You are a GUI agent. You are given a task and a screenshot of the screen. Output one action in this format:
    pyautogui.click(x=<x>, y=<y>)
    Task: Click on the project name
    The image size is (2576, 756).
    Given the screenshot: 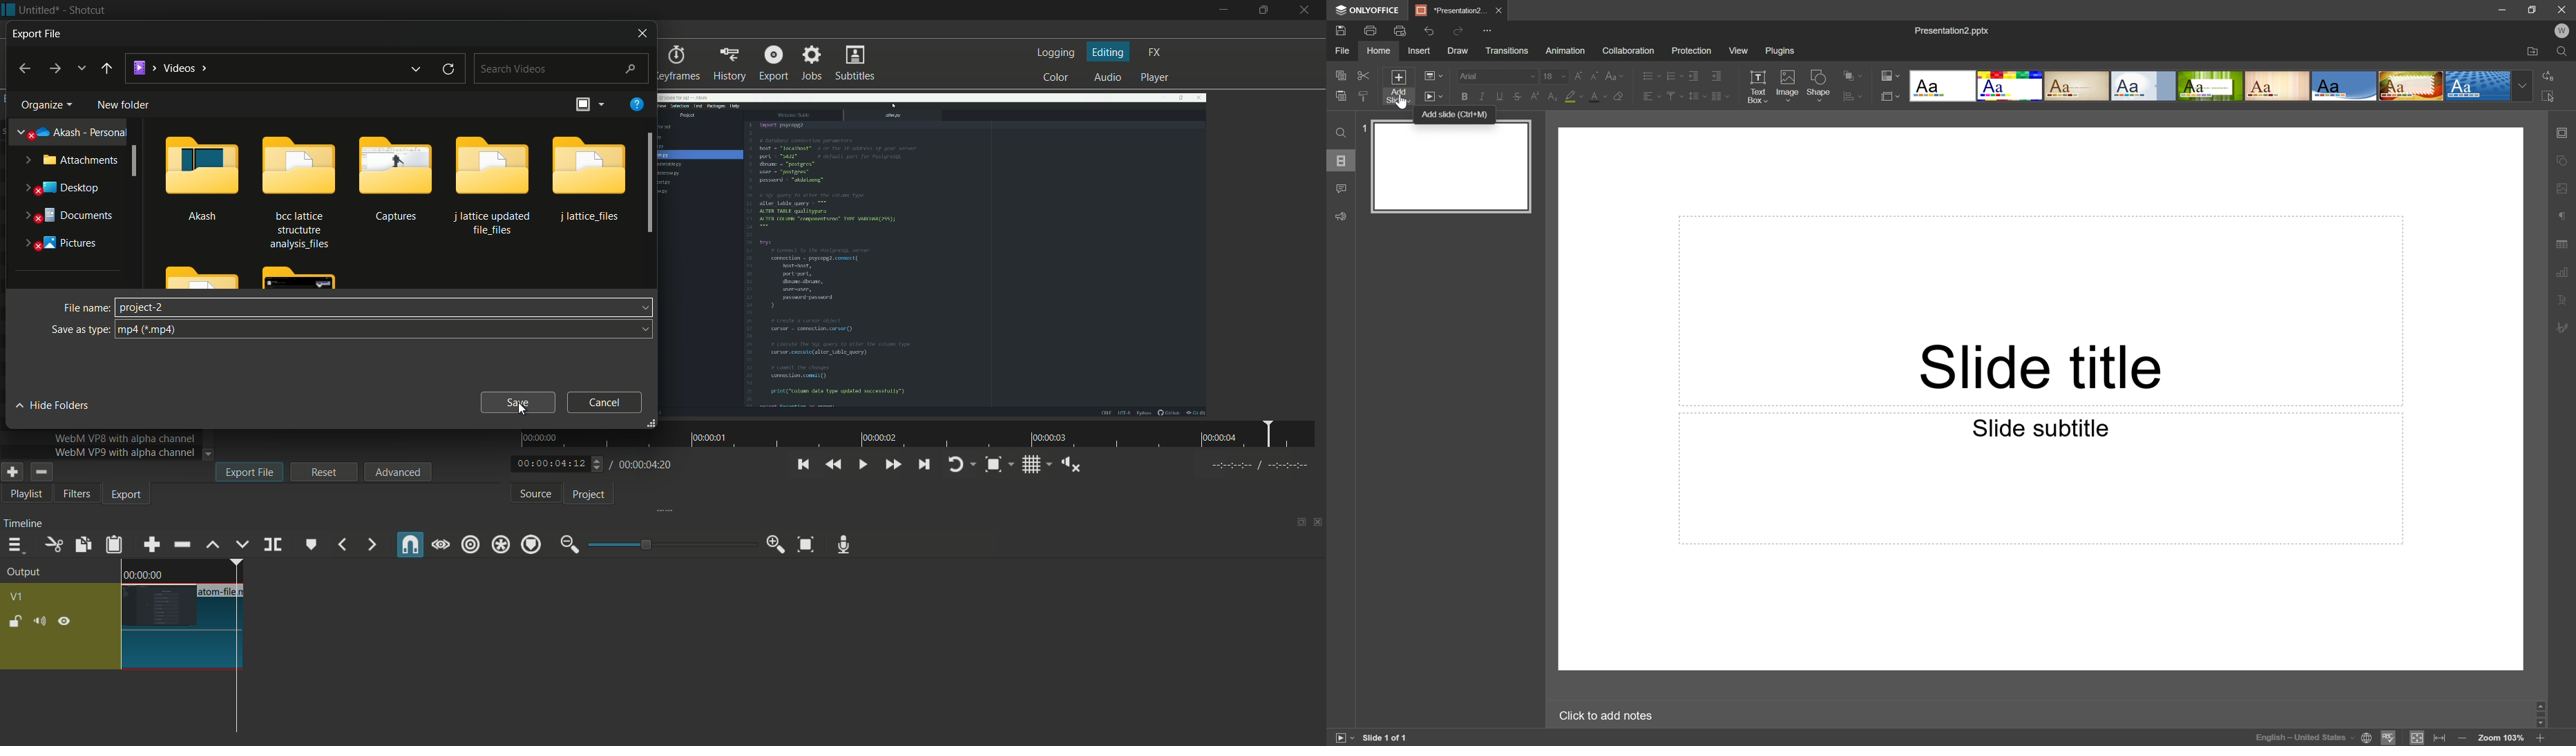 What is the action you would take?
    pyautogui.click(x=39, y=10)
    